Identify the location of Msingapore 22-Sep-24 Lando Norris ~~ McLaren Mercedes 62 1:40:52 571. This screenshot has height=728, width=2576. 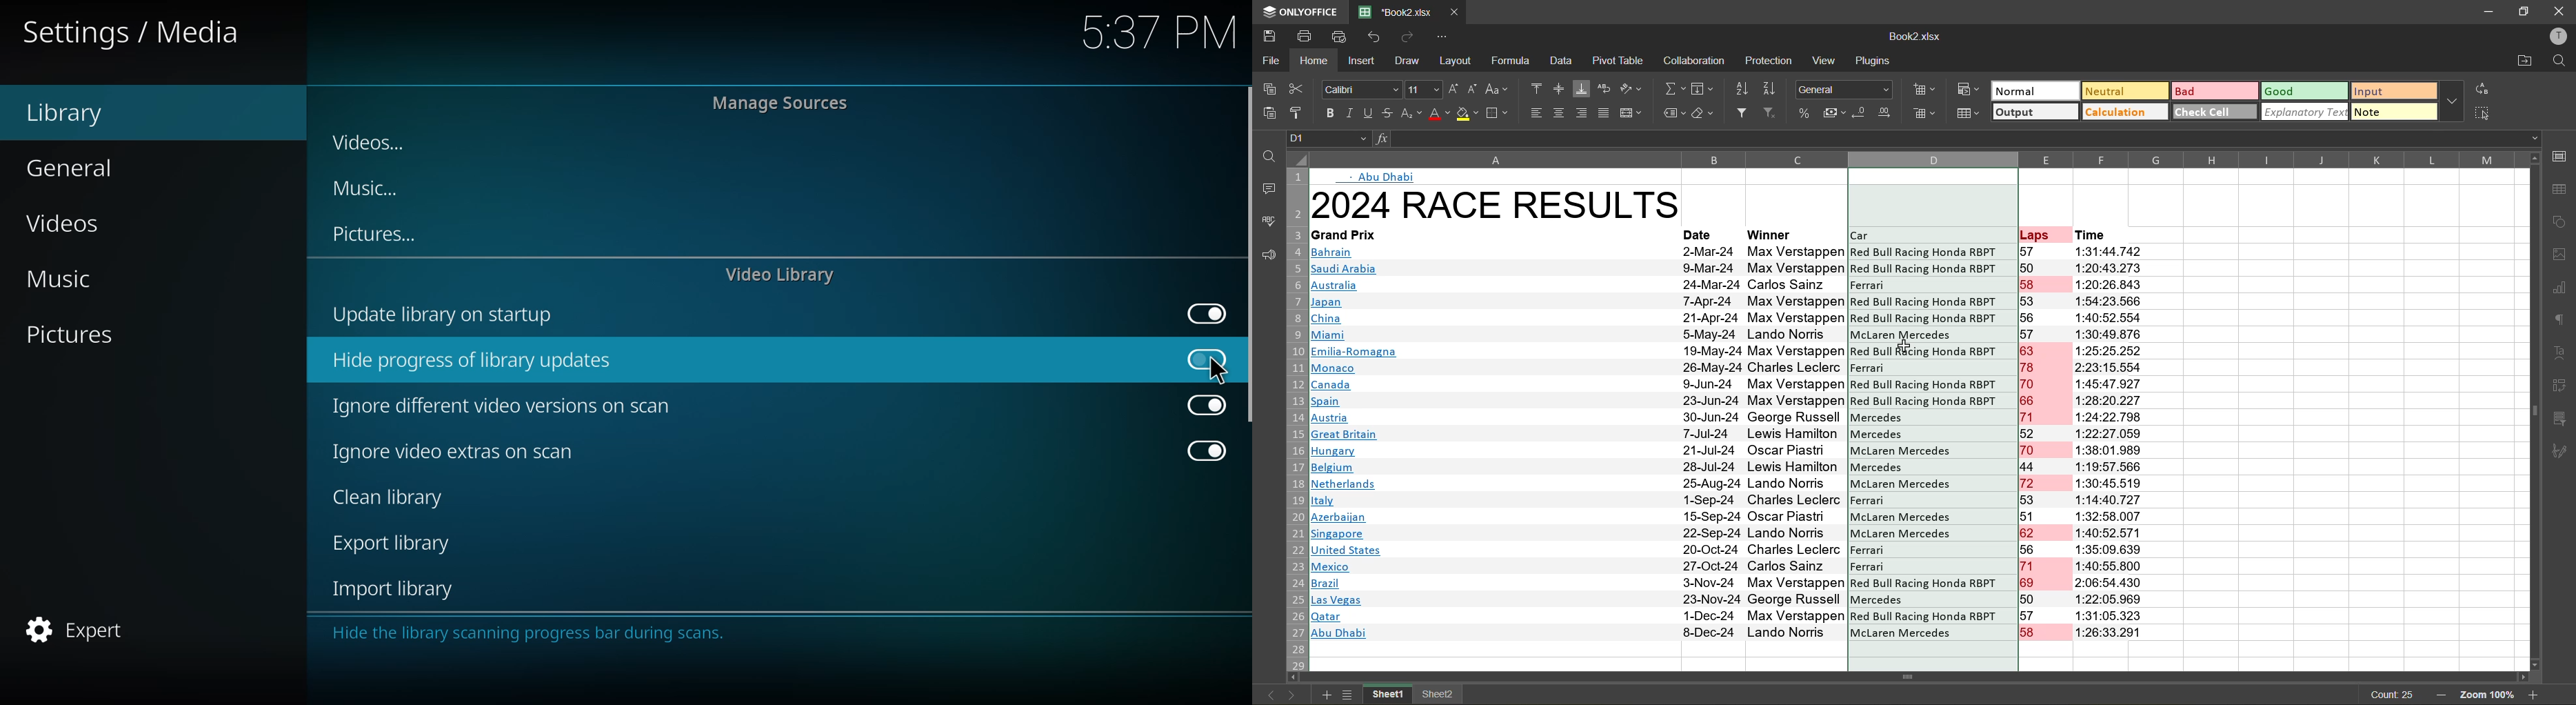
(1733, 533).